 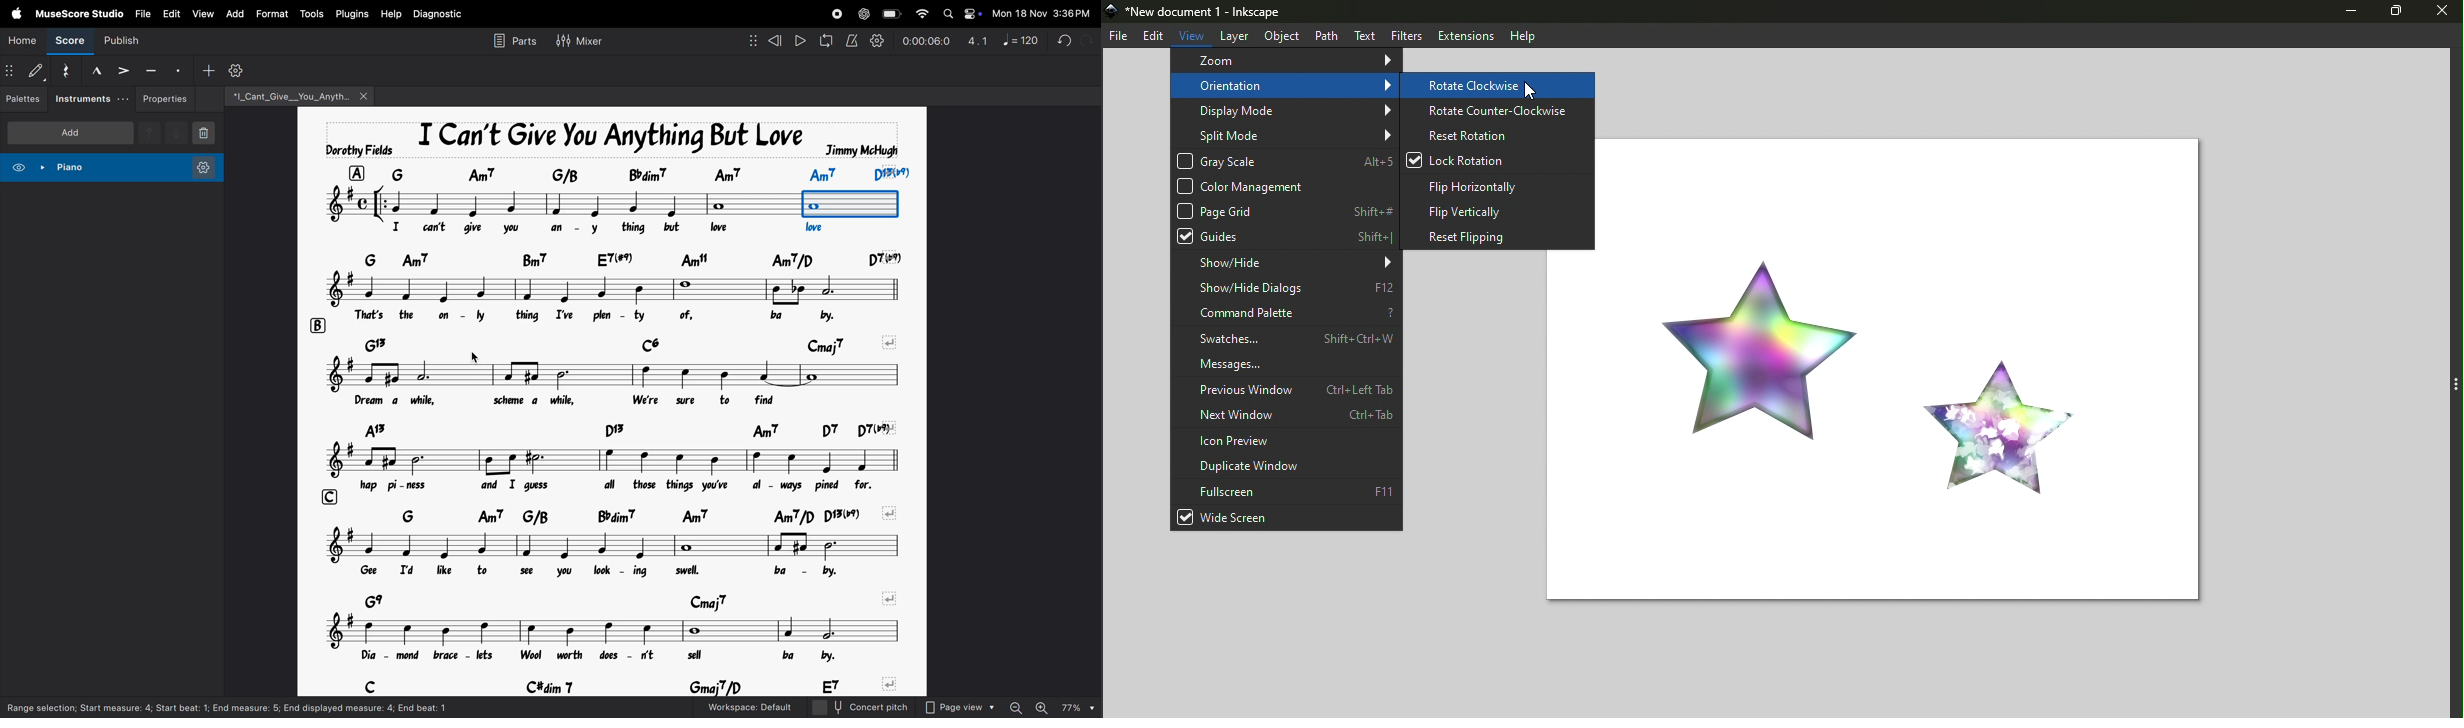 What do you see at coordinates (1283, 61) in the screenshot?
I see `Zoom` at bounding box center [1283, 61].